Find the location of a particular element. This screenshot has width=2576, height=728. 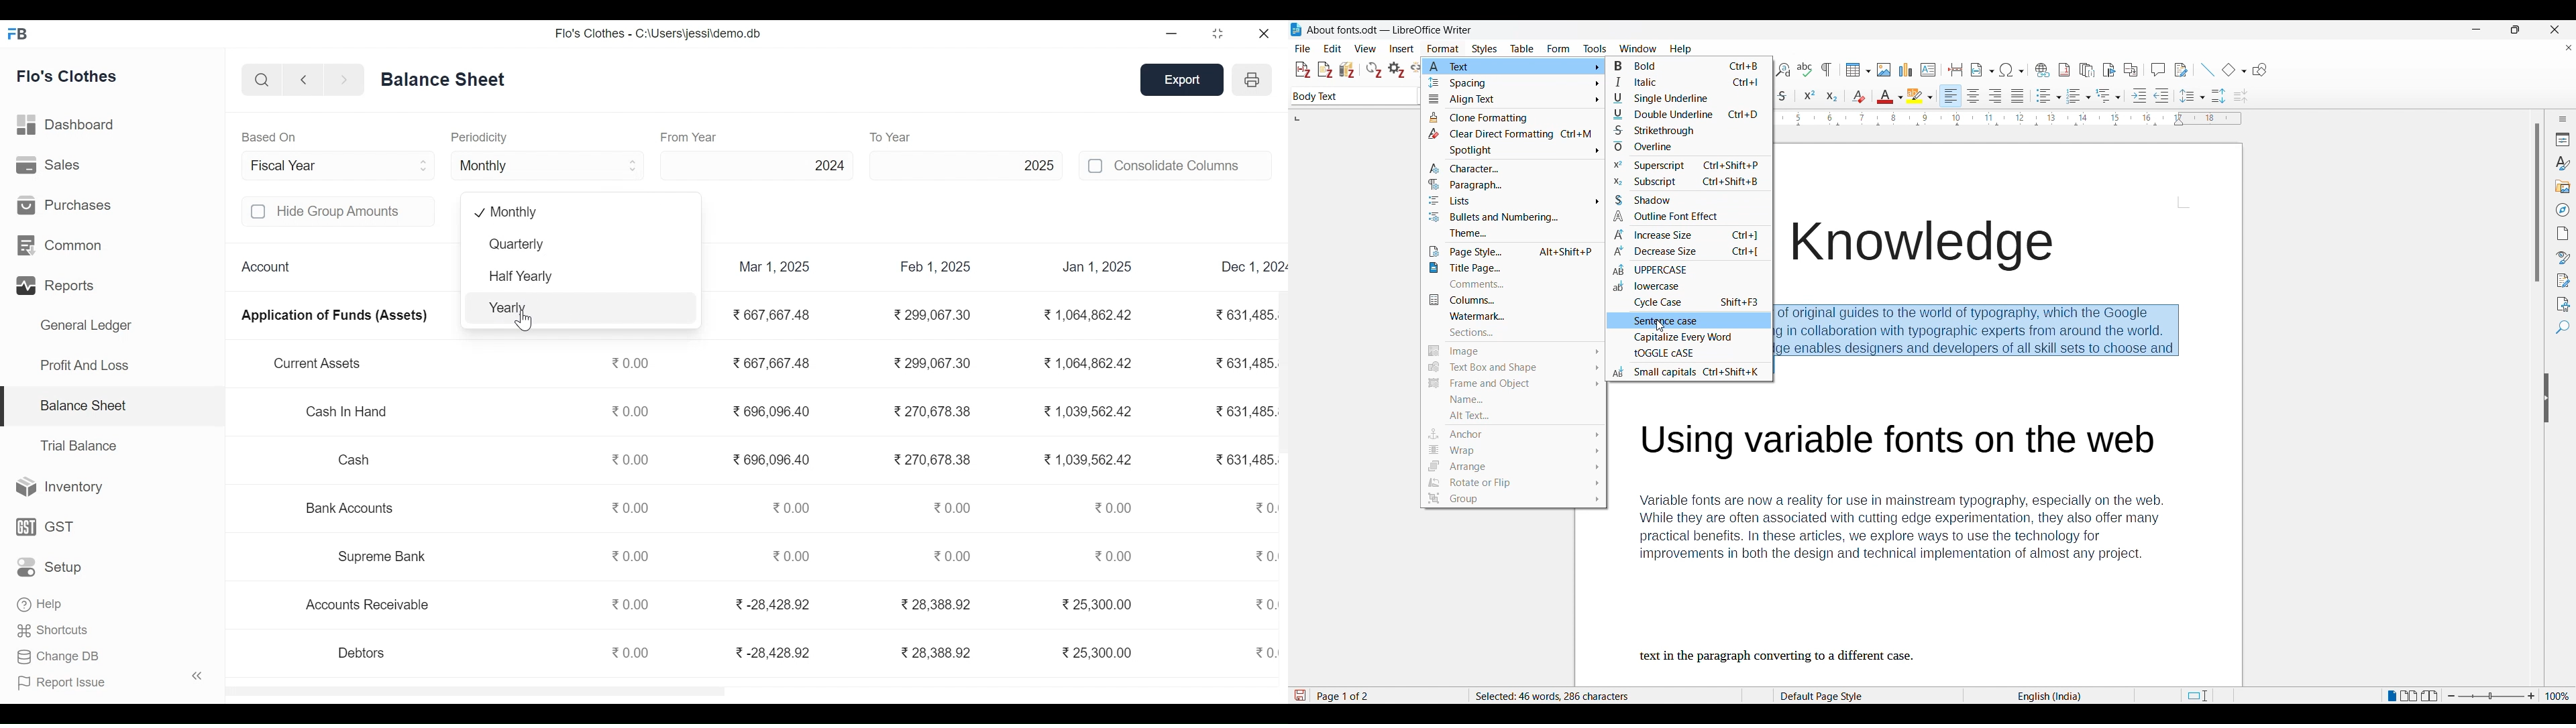

Clone formating is located at coordinates (1509, 119).